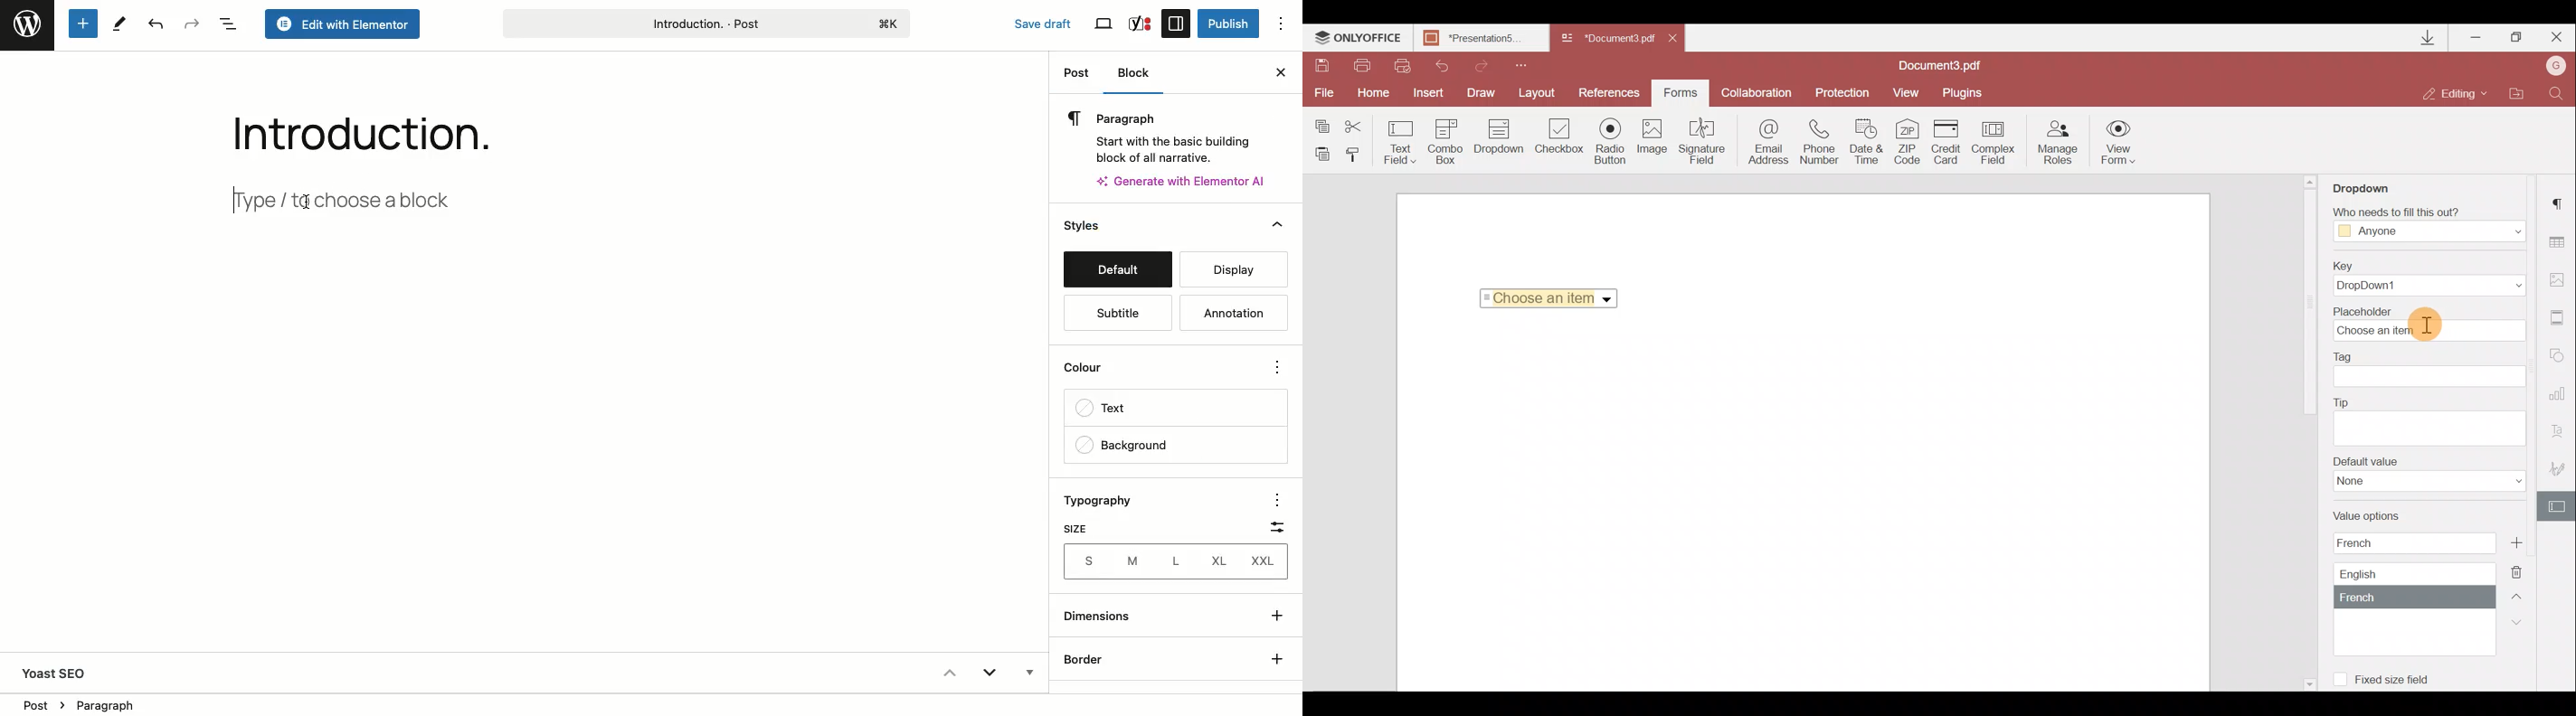  What do you see at coordinates (2424, 278) in the screenshot?
I see `Key` at bounding box center [2424, 278].